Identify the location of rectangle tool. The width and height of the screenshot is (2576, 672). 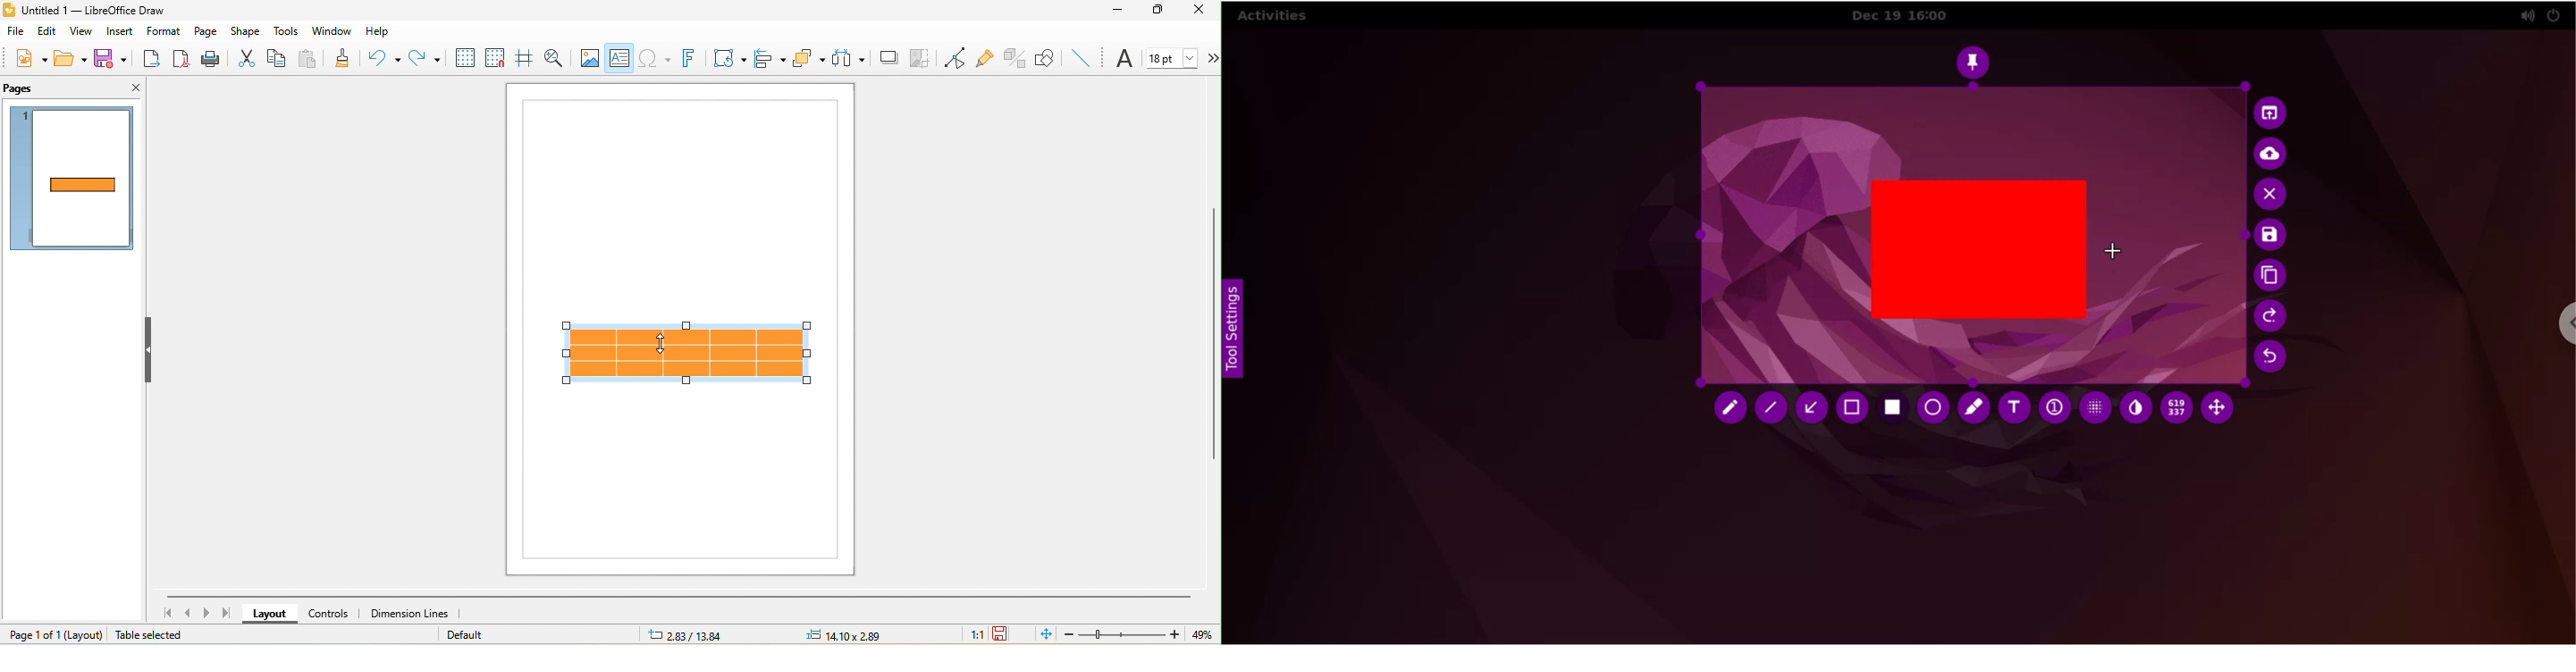
(1893, 409).